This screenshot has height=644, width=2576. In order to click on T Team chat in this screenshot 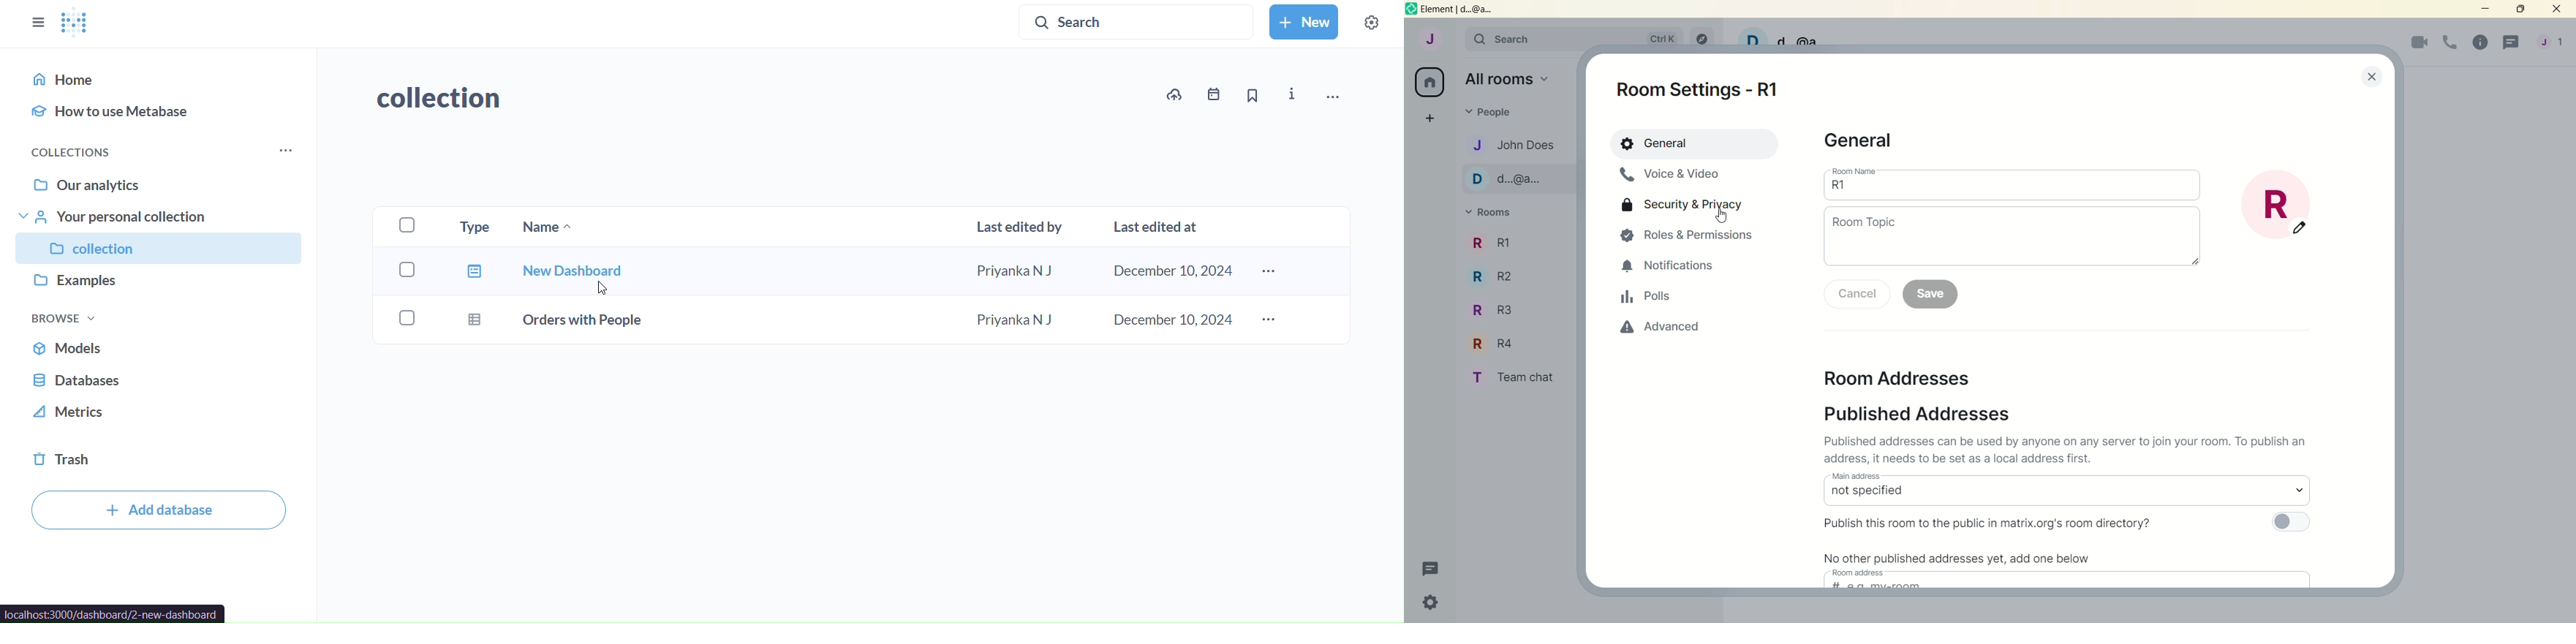, I will do `click(1517, 377)`.